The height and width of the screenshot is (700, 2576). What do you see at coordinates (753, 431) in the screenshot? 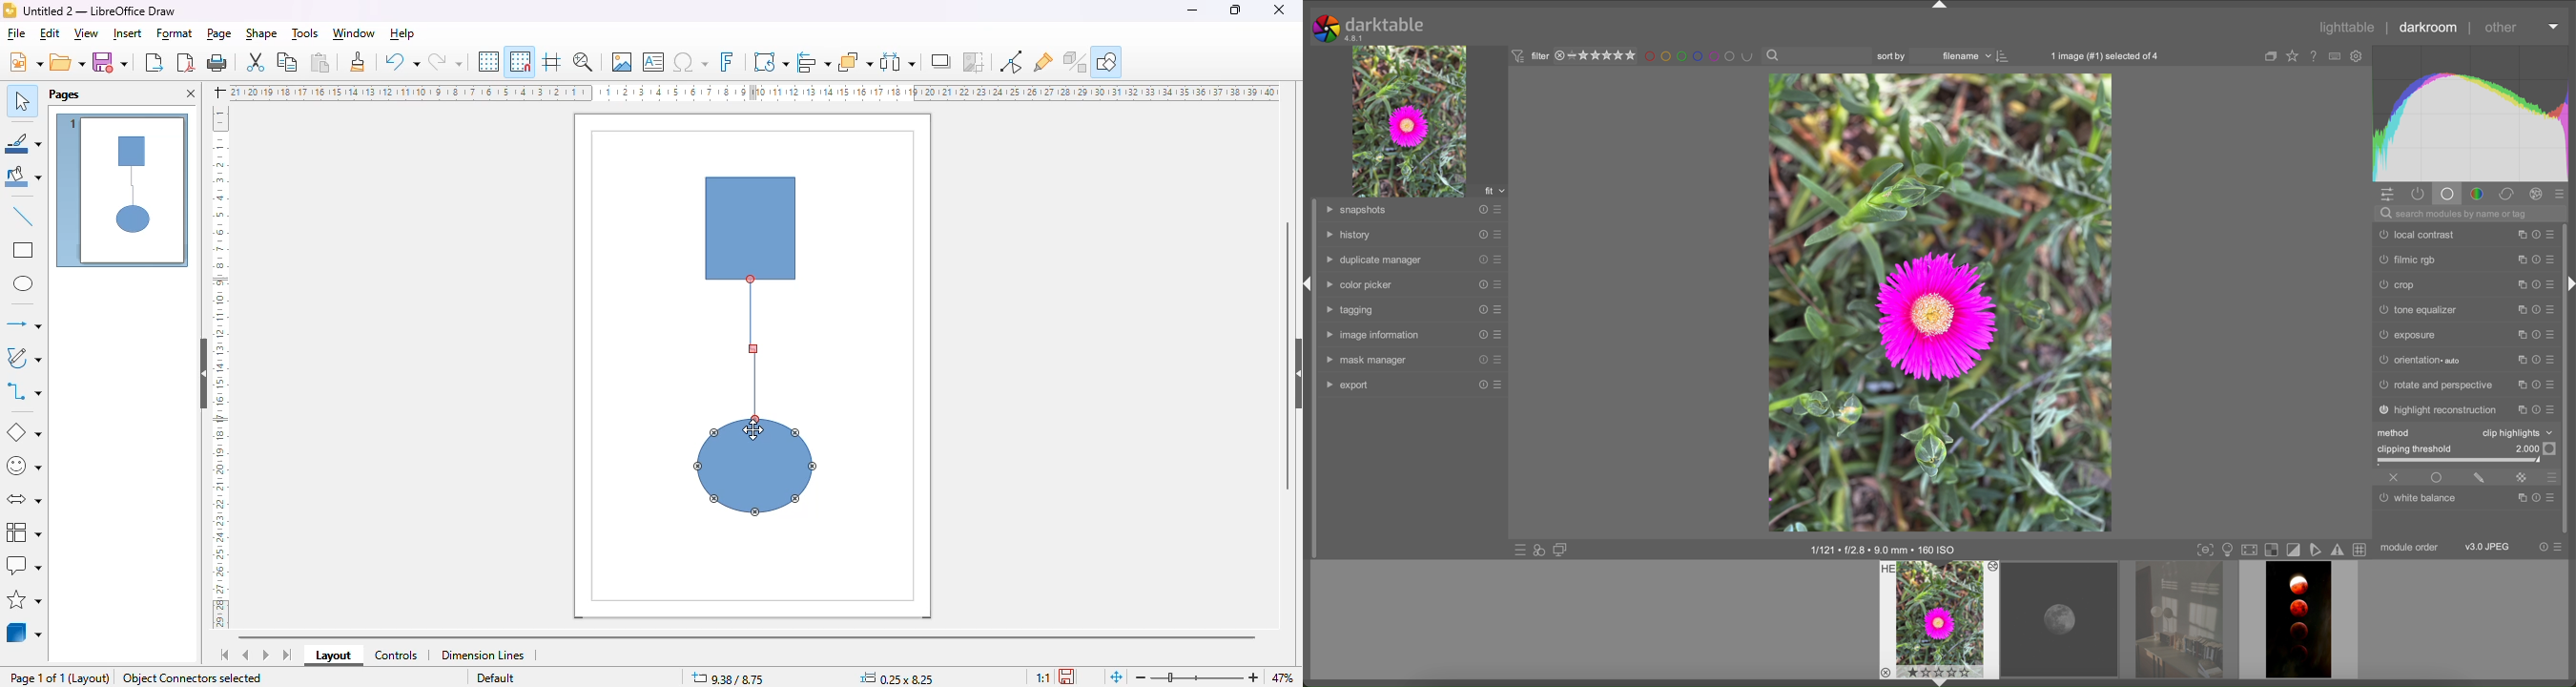
I see `mouse up` at bounding box center [753, 431].